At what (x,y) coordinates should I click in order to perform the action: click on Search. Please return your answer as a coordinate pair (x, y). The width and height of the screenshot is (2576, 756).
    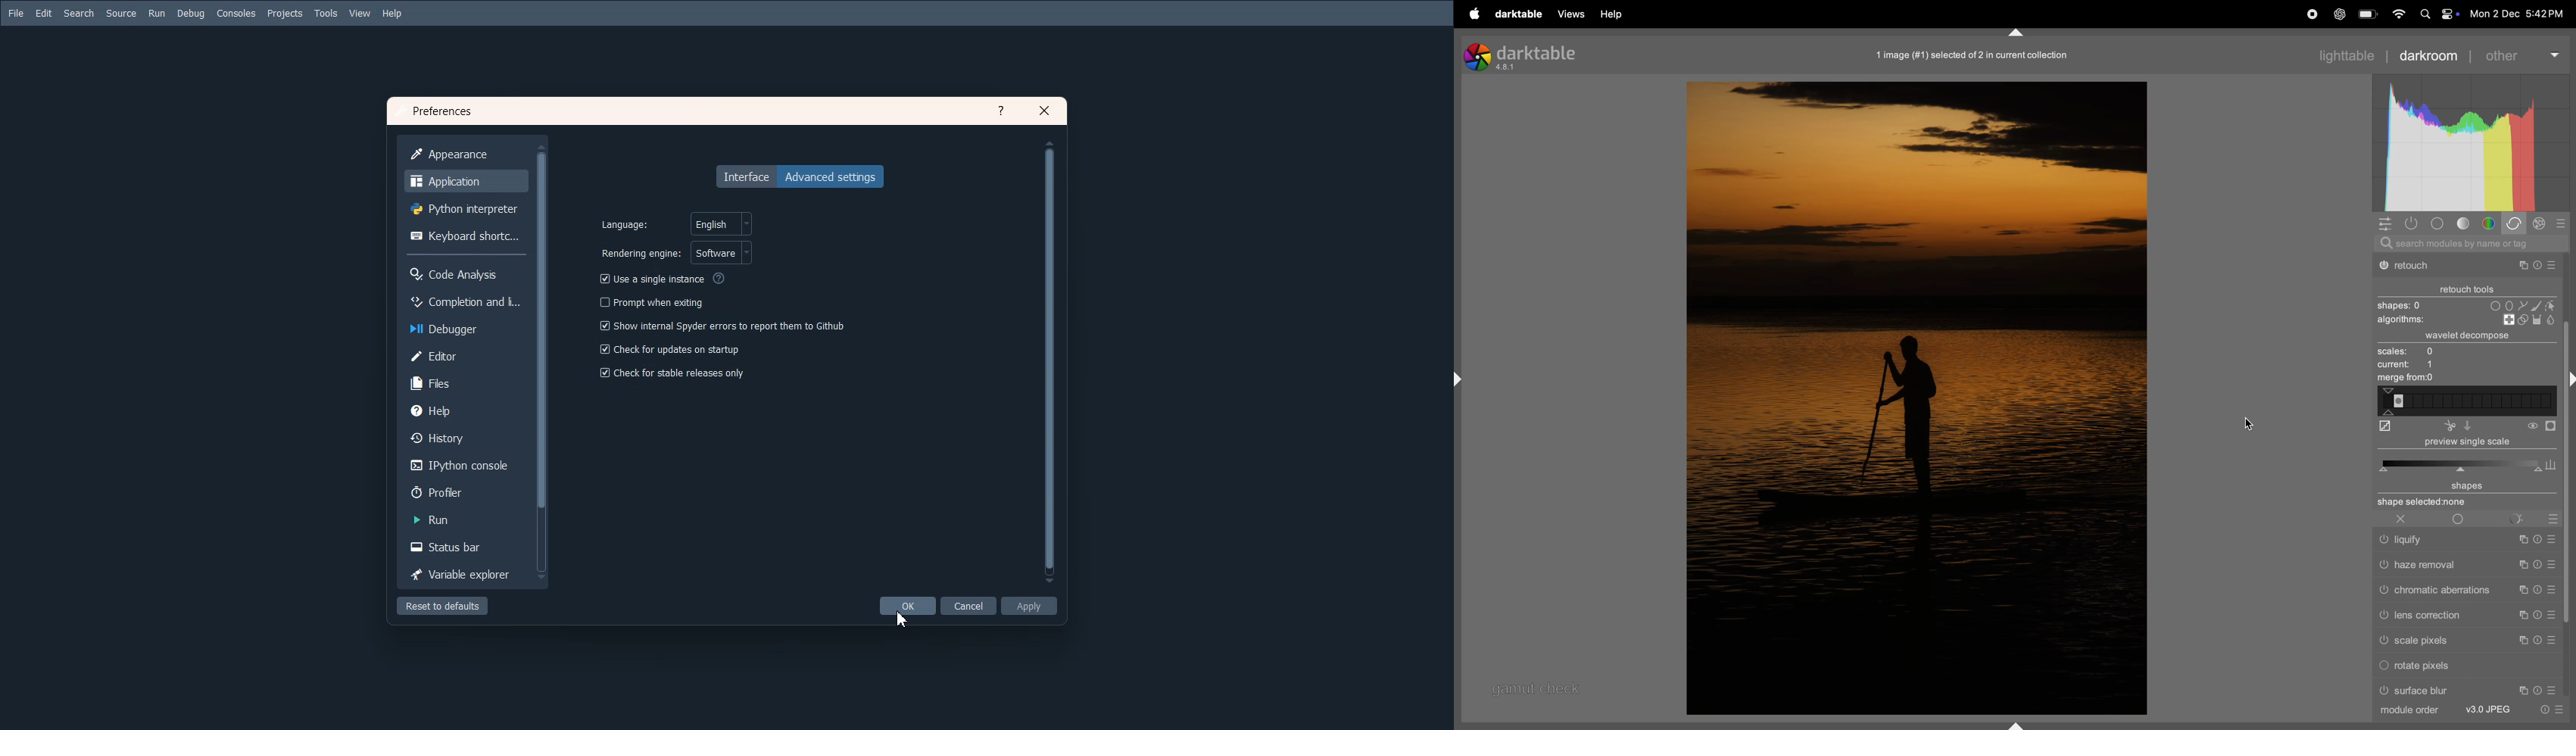
    Looking at the image, I should click on (80, 14).